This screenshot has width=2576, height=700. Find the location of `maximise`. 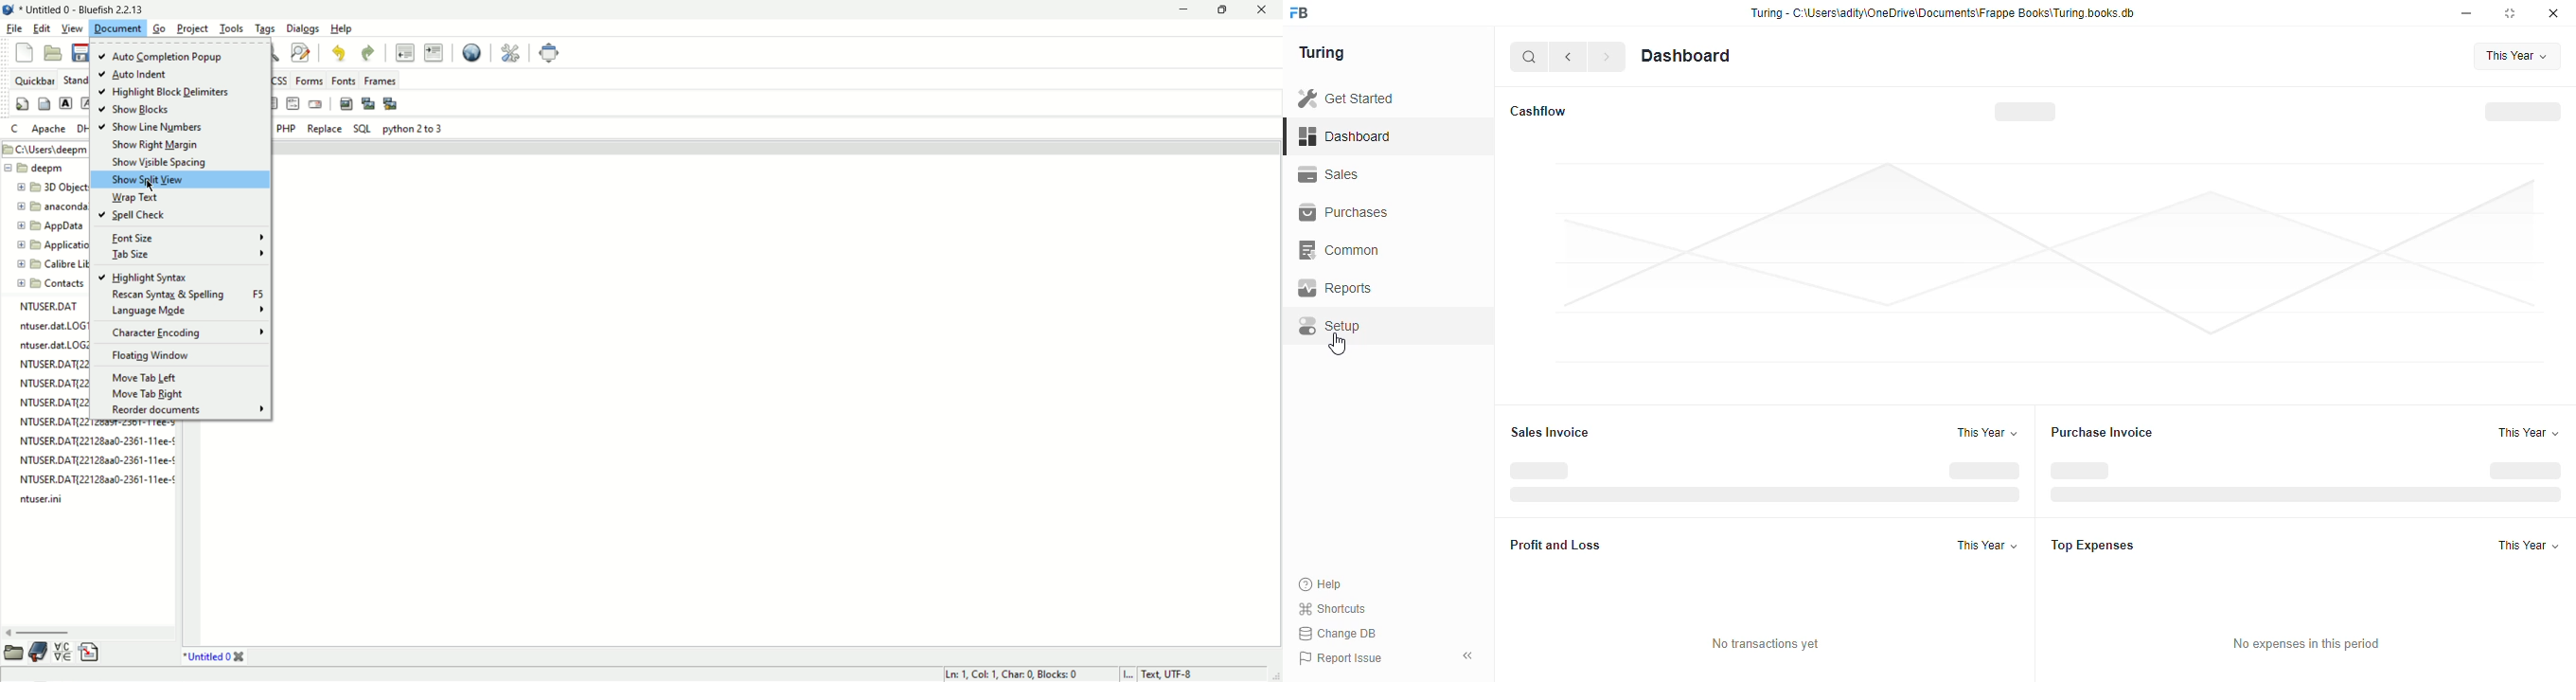

maximise is located at coordinates (2513, 13).